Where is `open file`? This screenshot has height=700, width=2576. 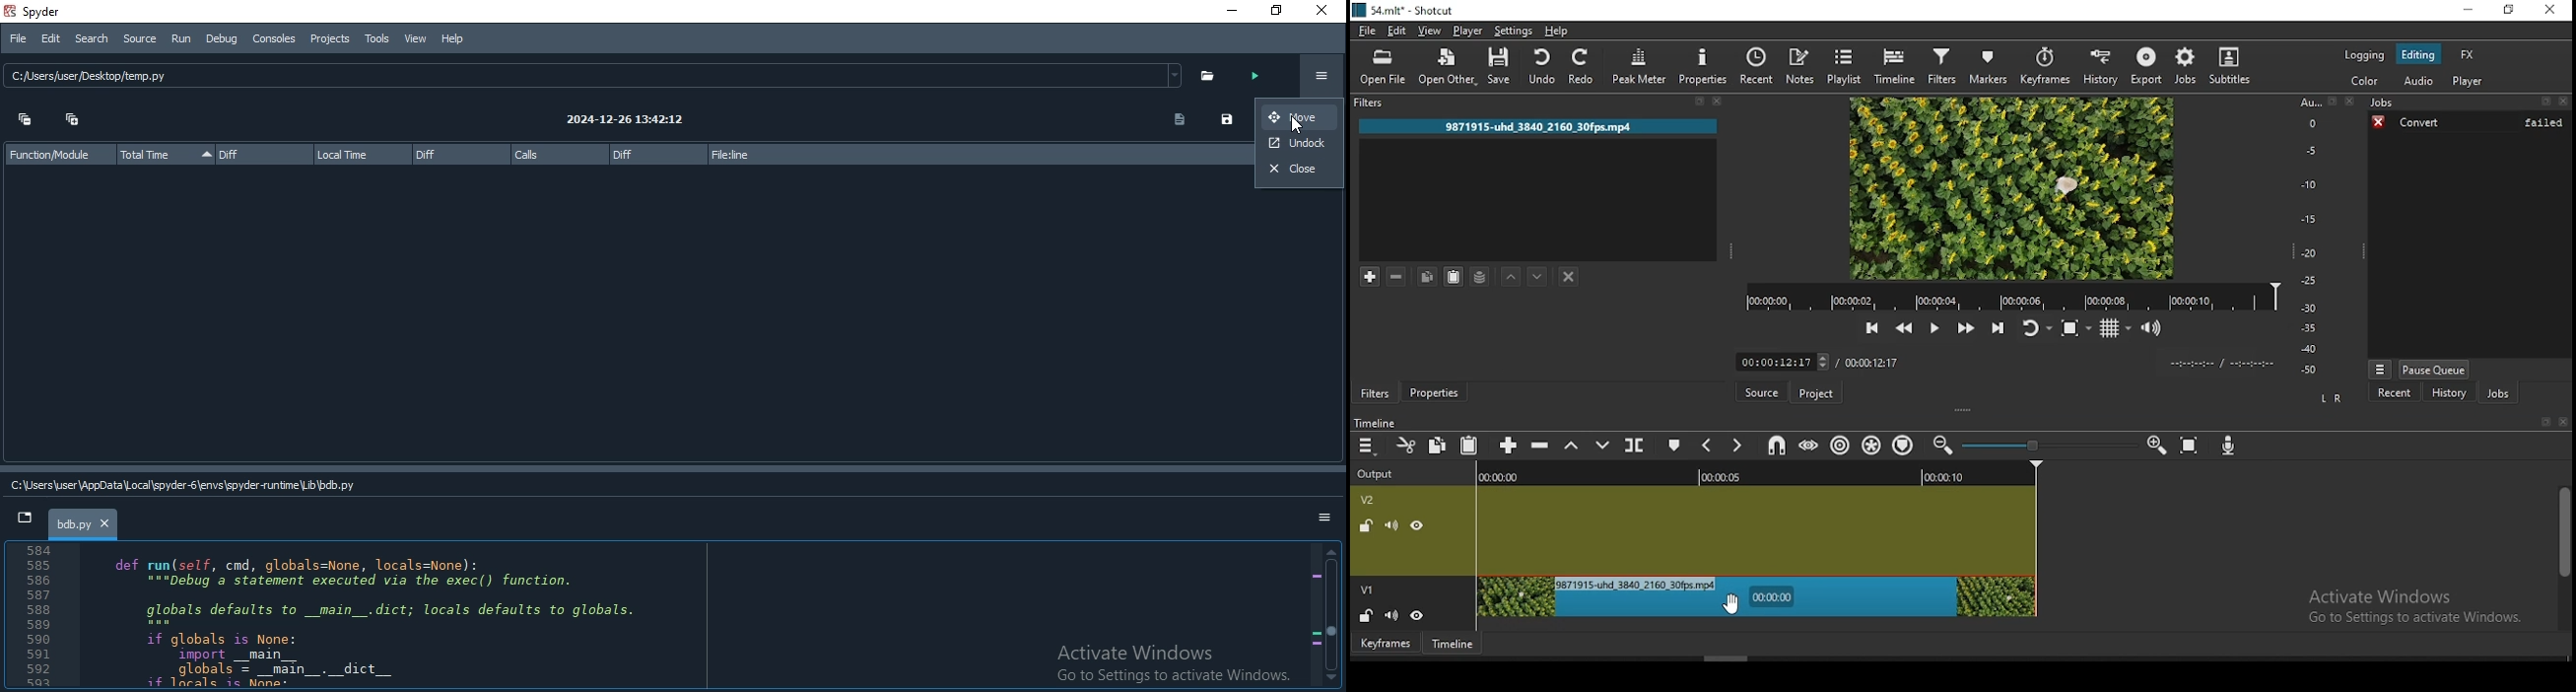 open file is located at coordinates (1386, 66).